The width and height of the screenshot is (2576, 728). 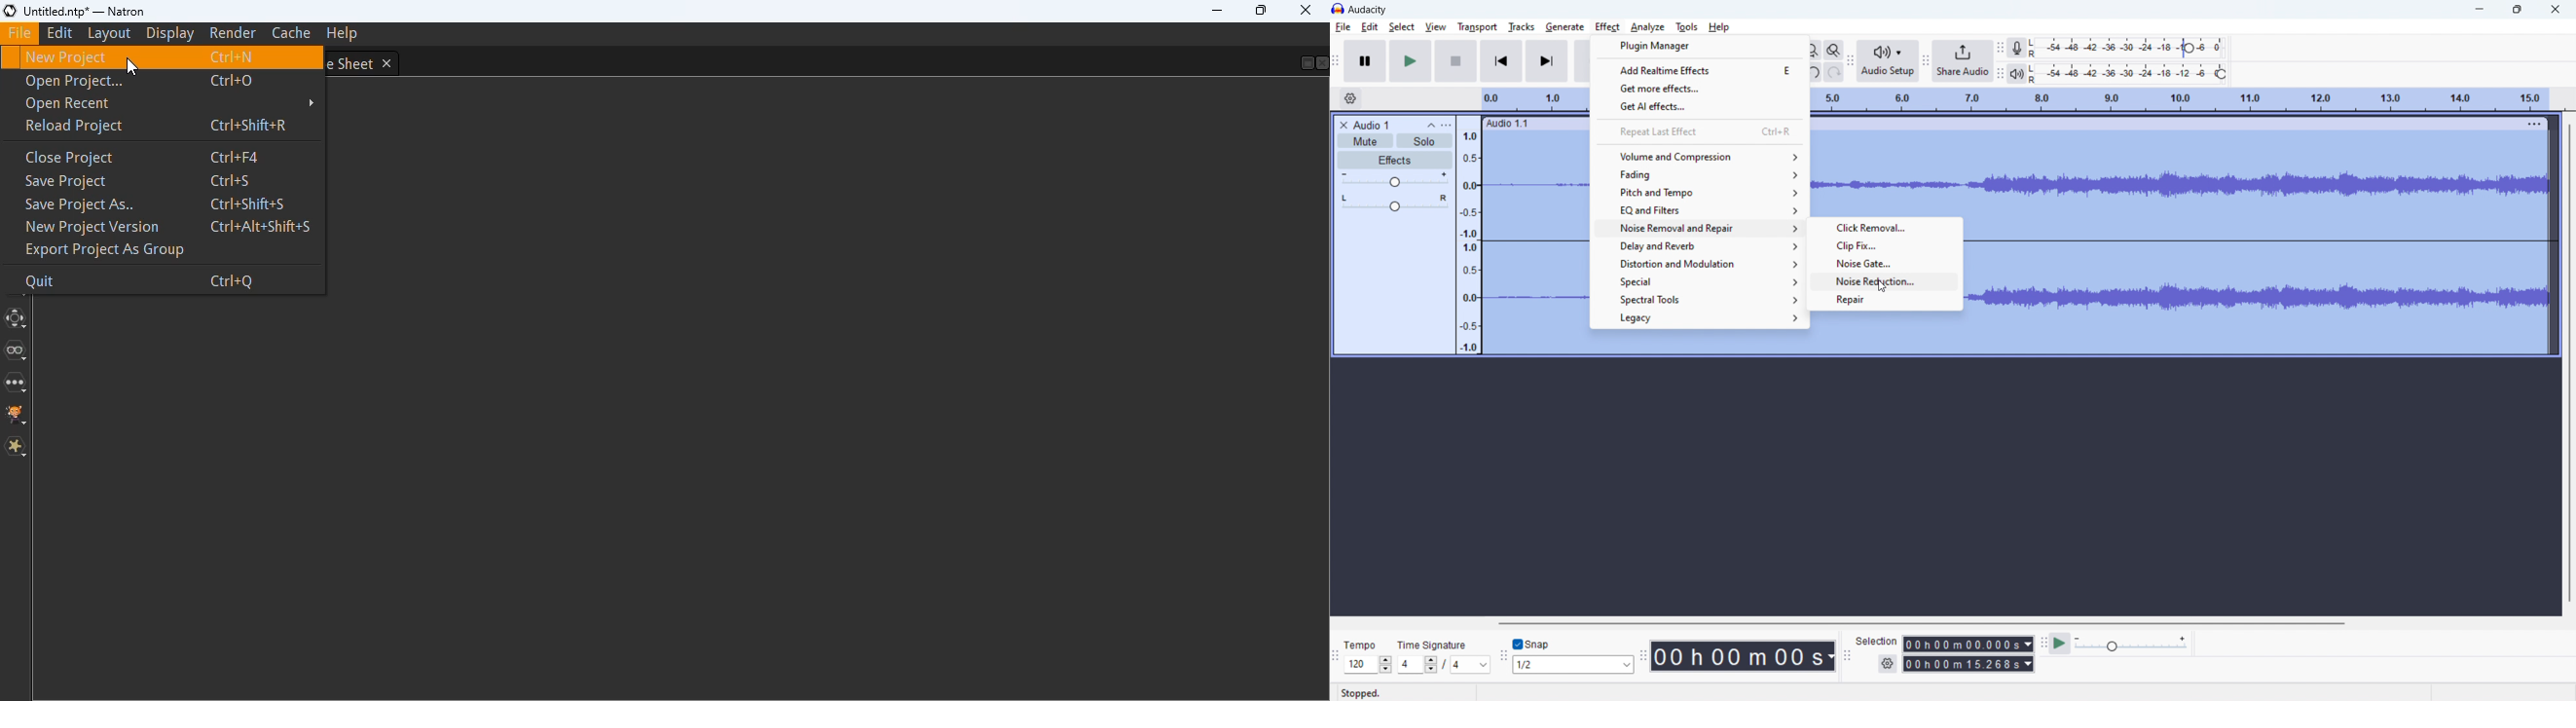 I want to click on click removal, so click(x=1884, y=228).